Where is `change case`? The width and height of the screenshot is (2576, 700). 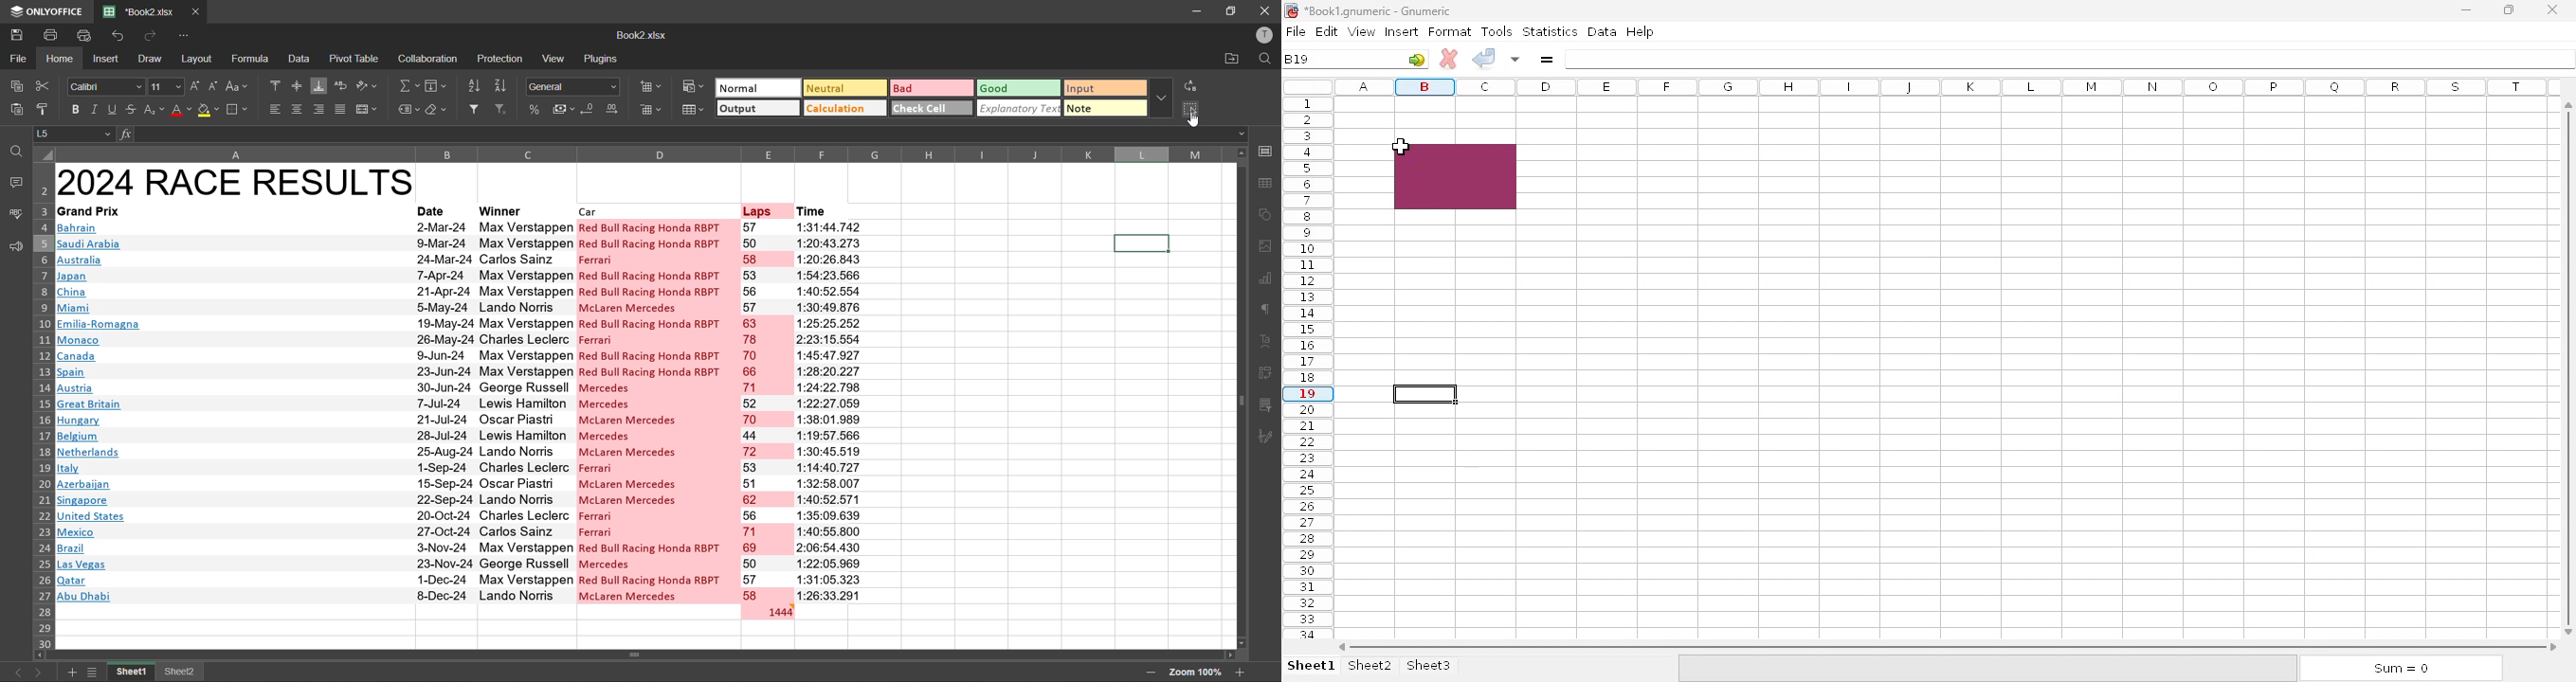 change case is located at coordinates (239, 85).